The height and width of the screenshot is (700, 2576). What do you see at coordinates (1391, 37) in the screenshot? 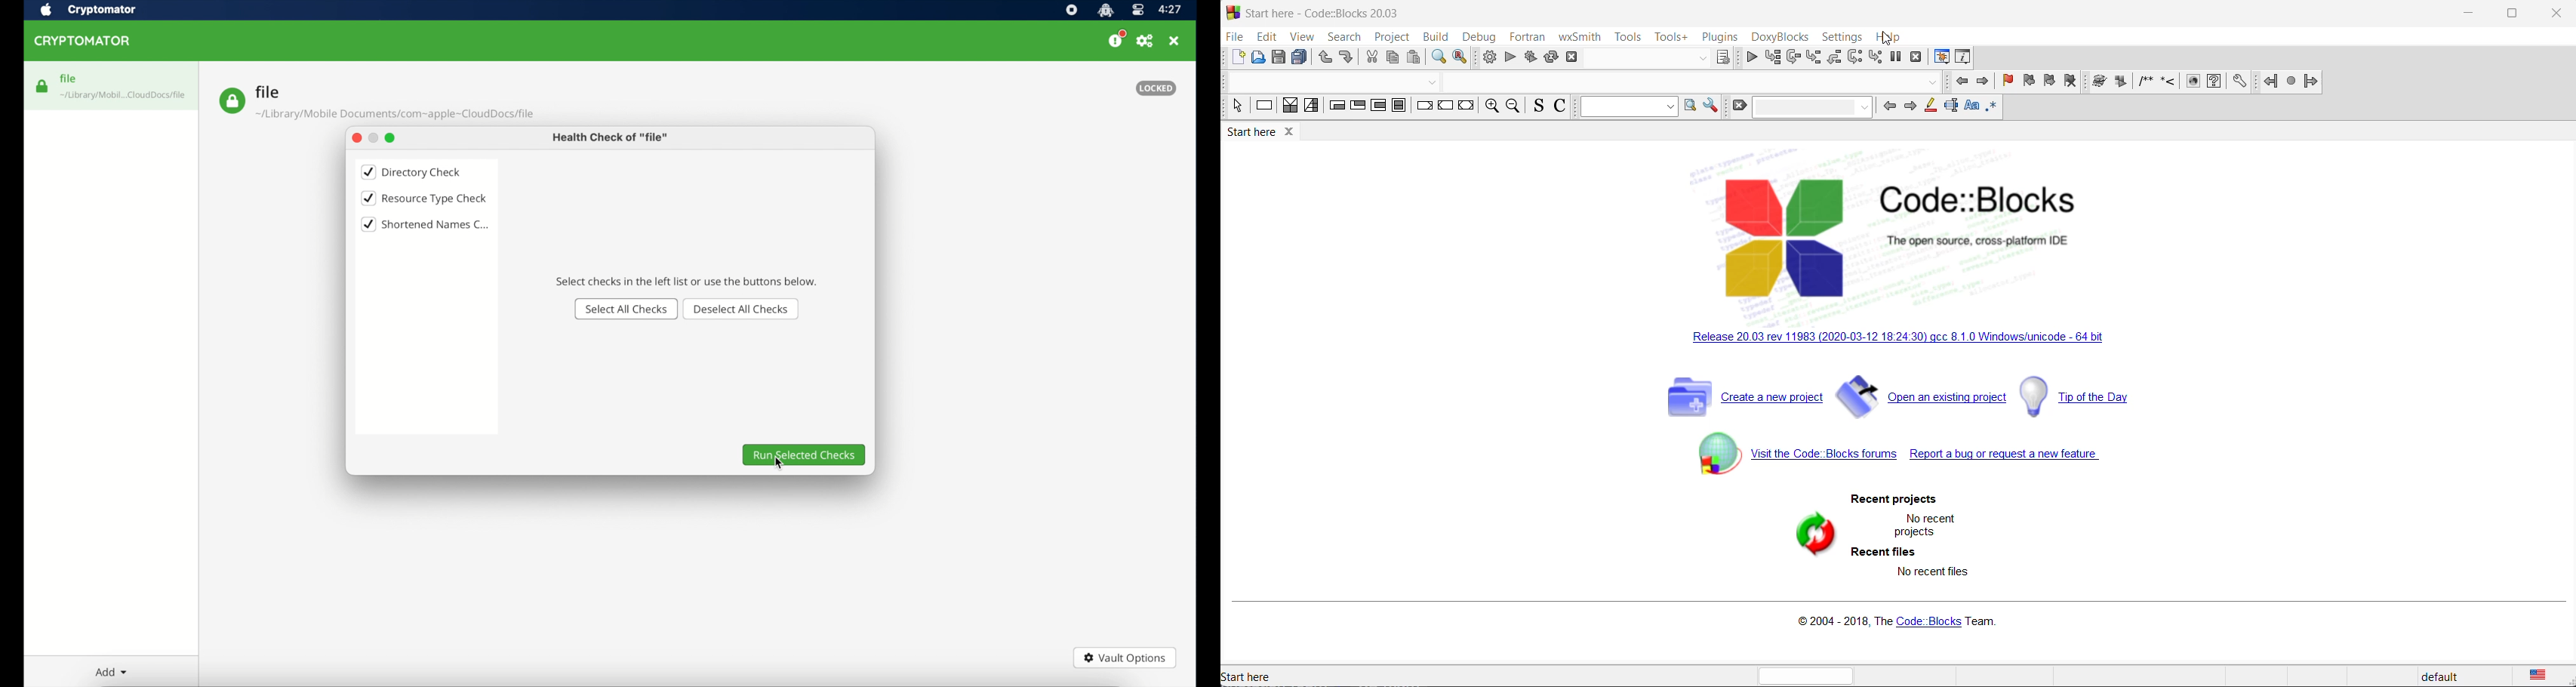
I see `project` at bounding box center [1391, 37].